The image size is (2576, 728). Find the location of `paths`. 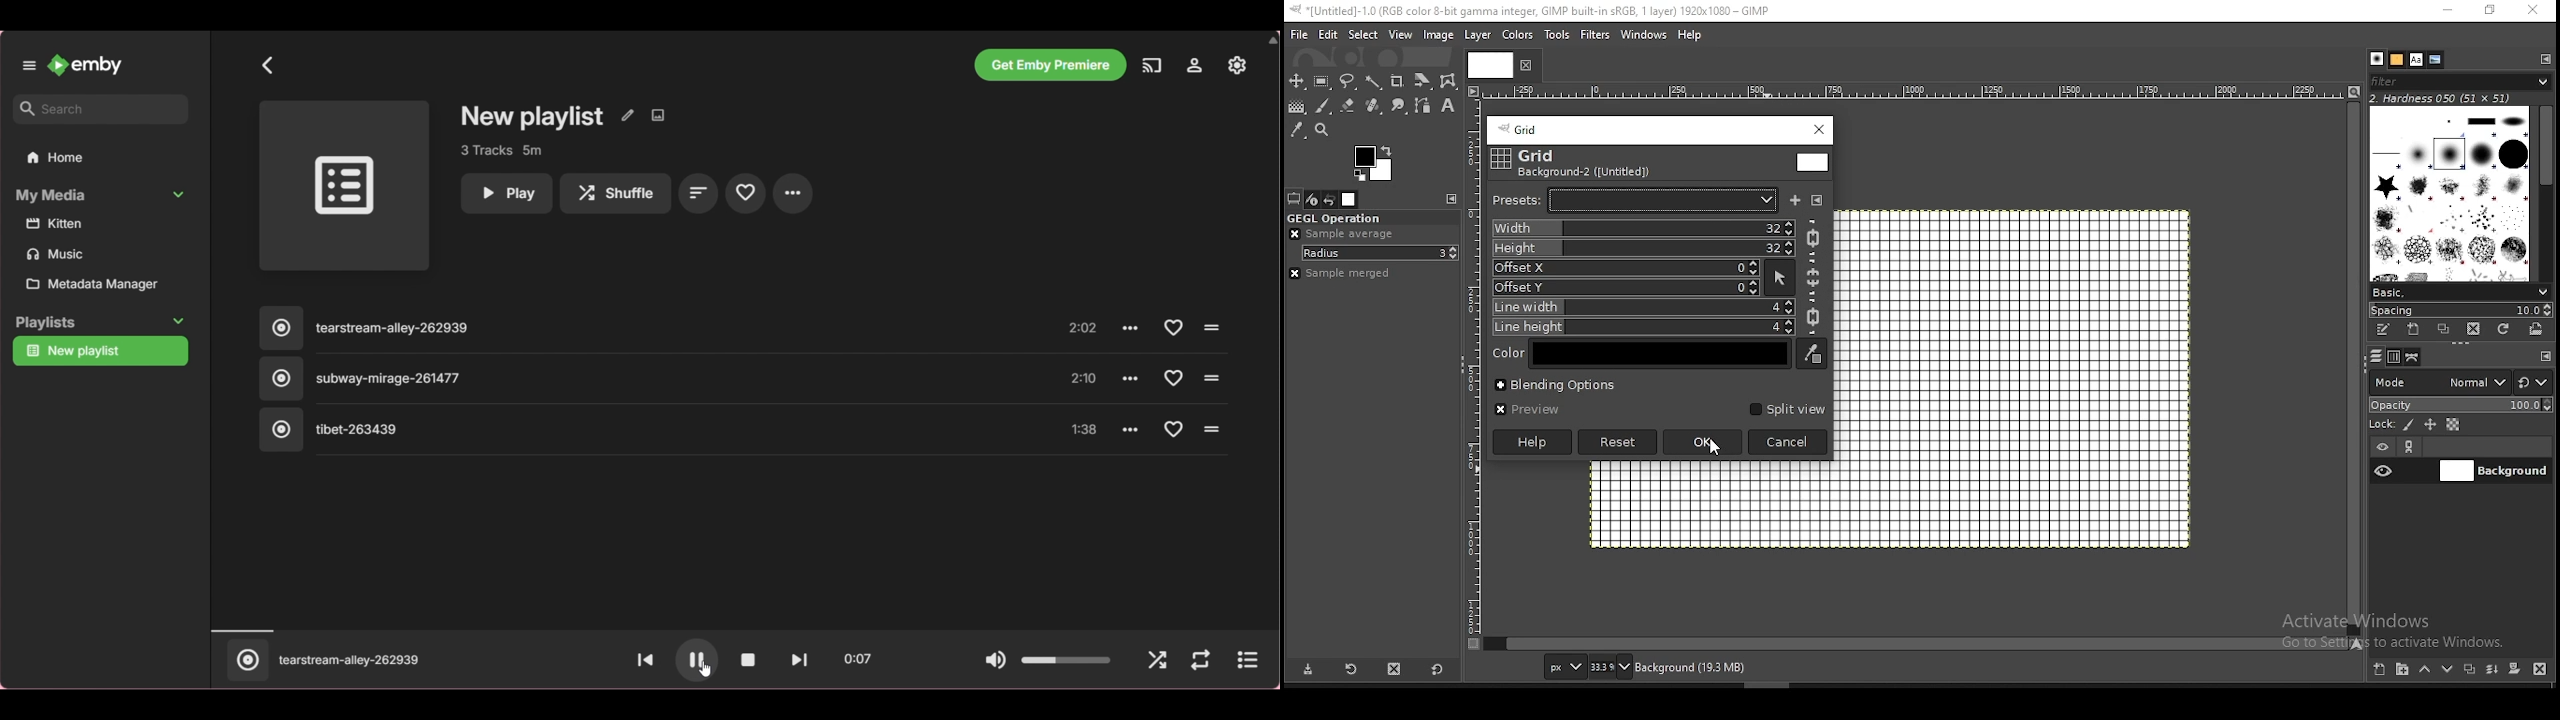

paths is located at coordinates (2416, 358).